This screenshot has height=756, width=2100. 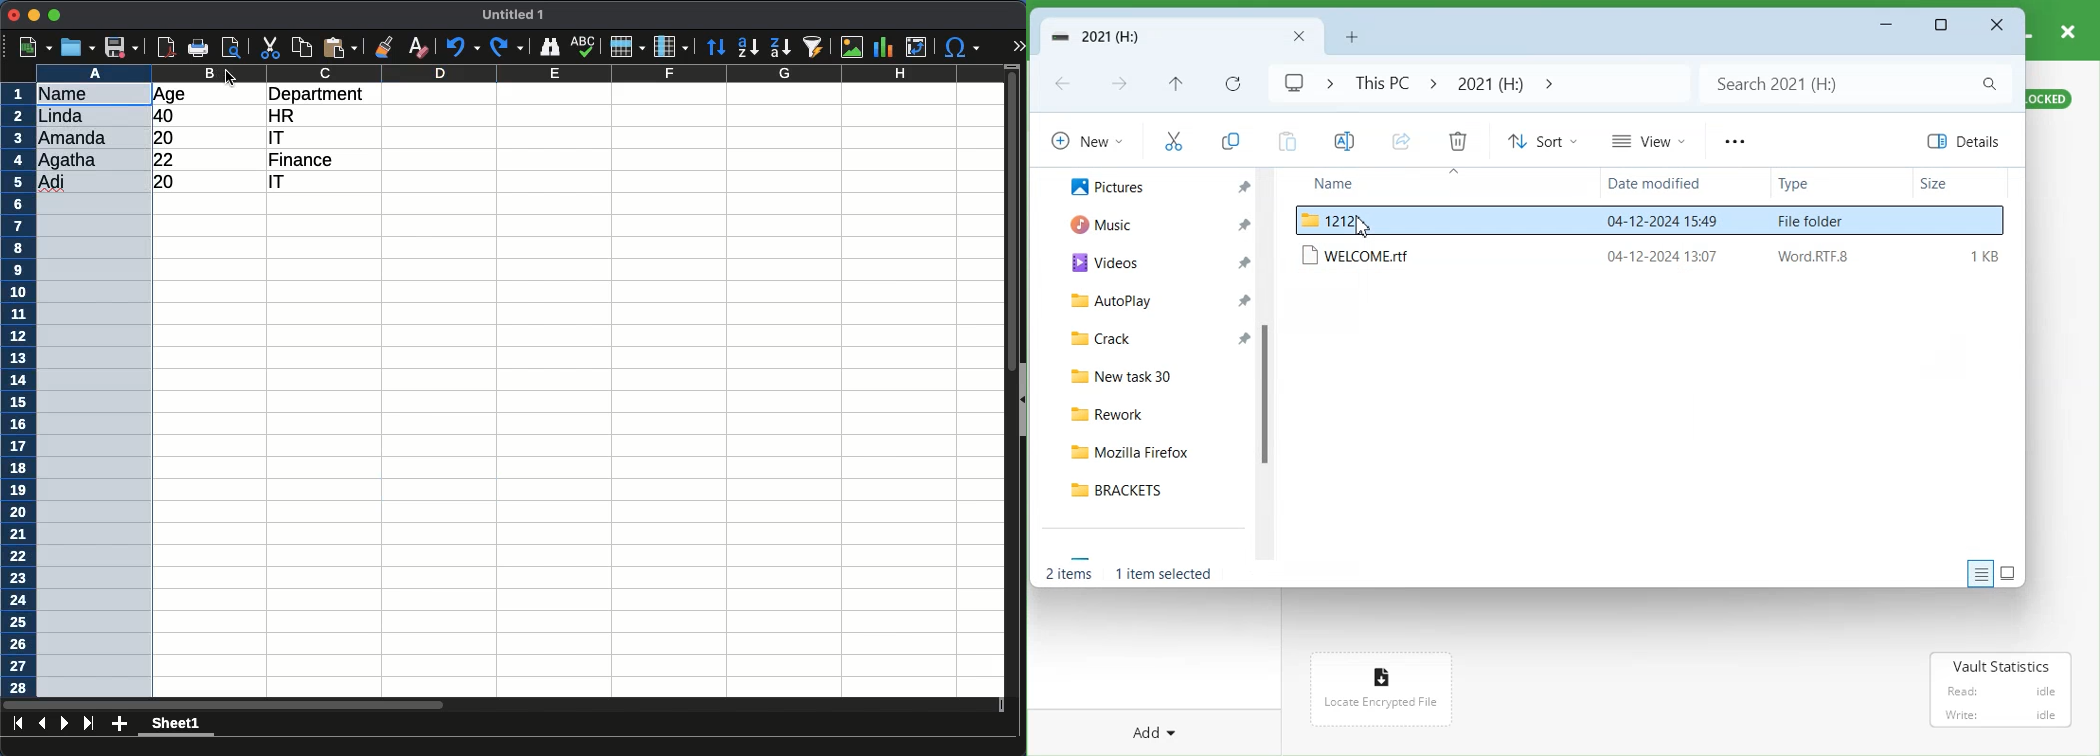 I want to click on save, so click(x=122, y=47).